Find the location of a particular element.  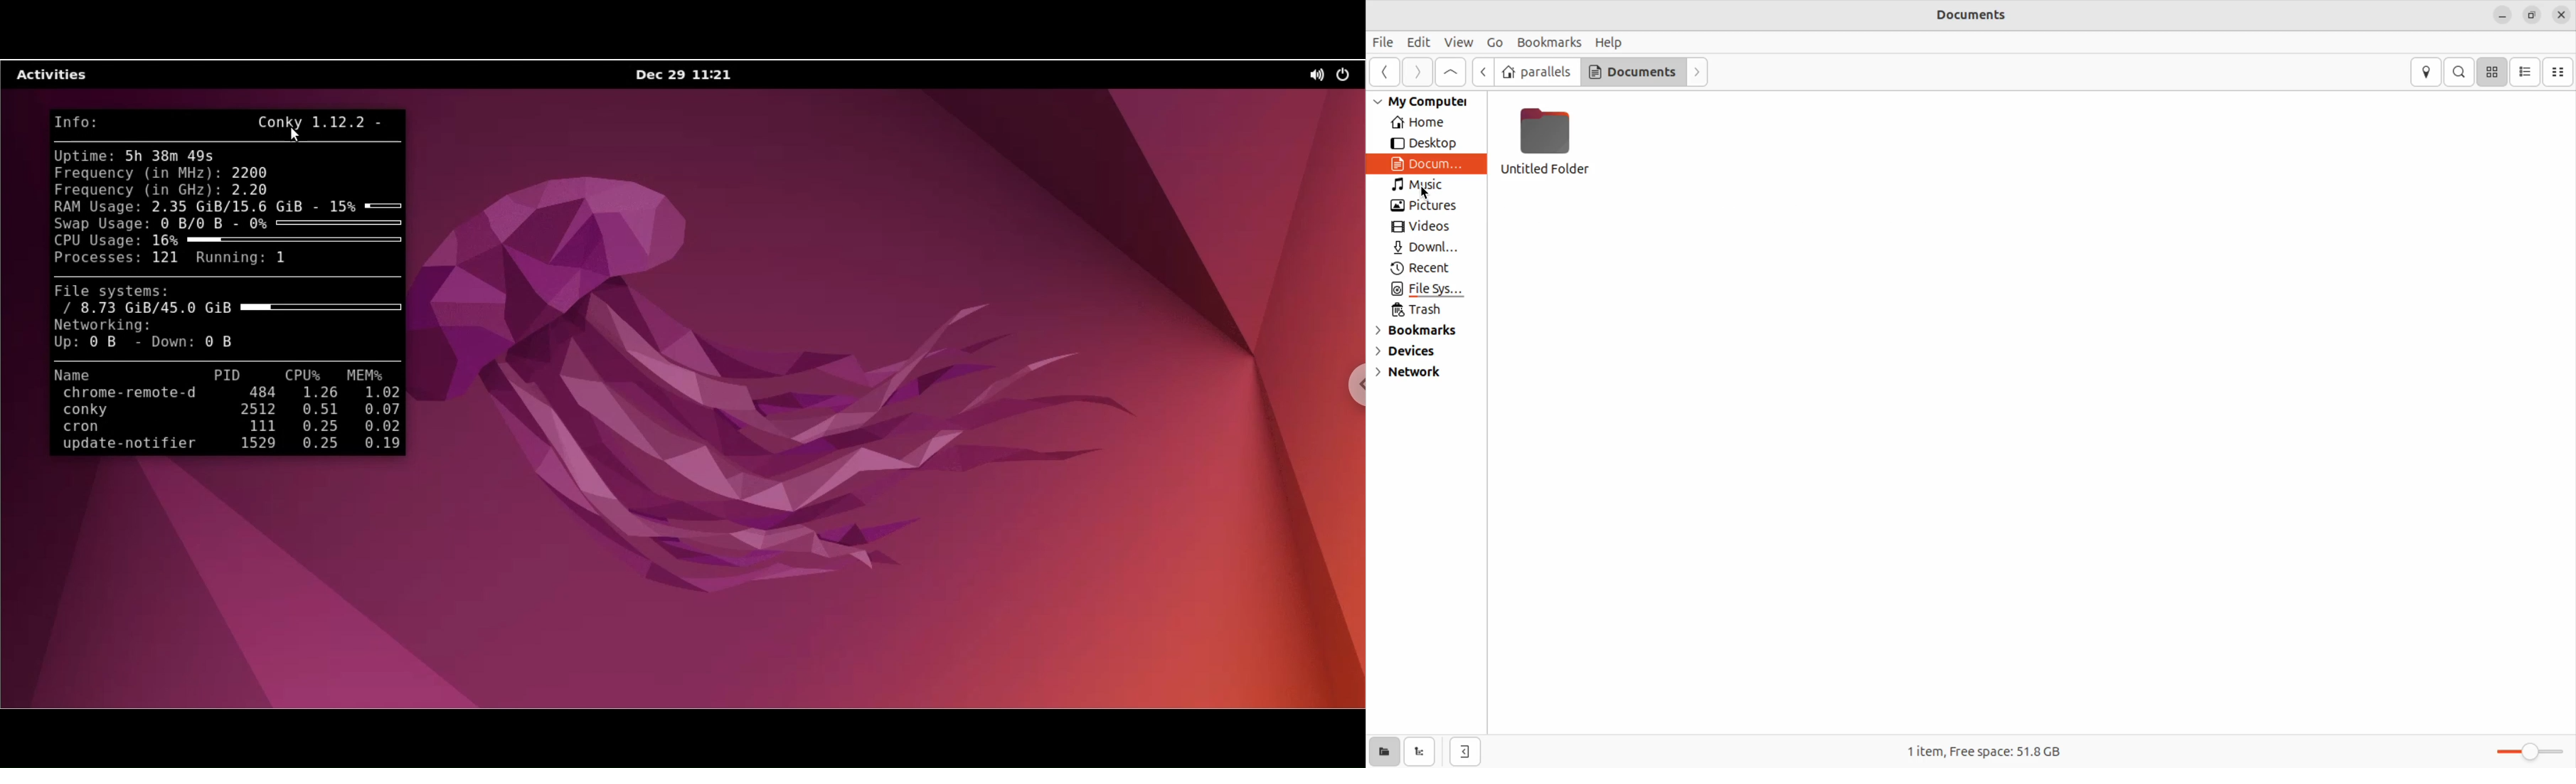

next is located at coordinates (1697, 72).